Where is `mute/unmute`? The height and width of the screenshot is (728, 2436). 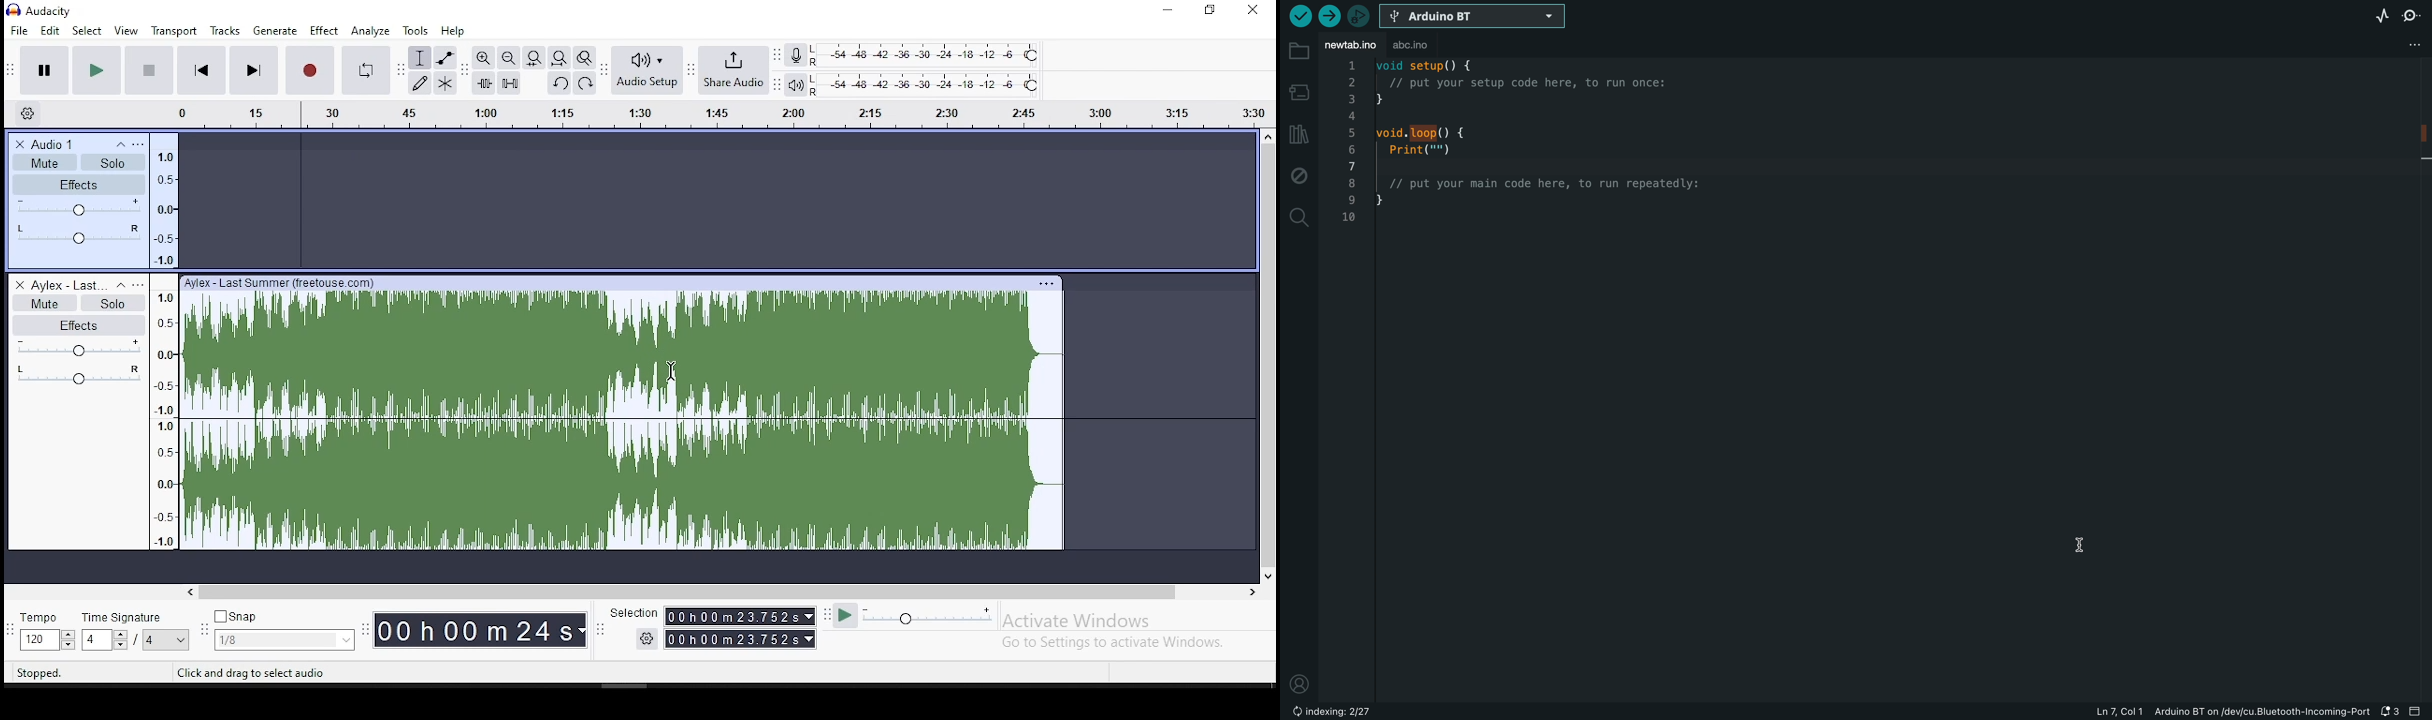
mute/unmute is located at coordinates (46, 302).